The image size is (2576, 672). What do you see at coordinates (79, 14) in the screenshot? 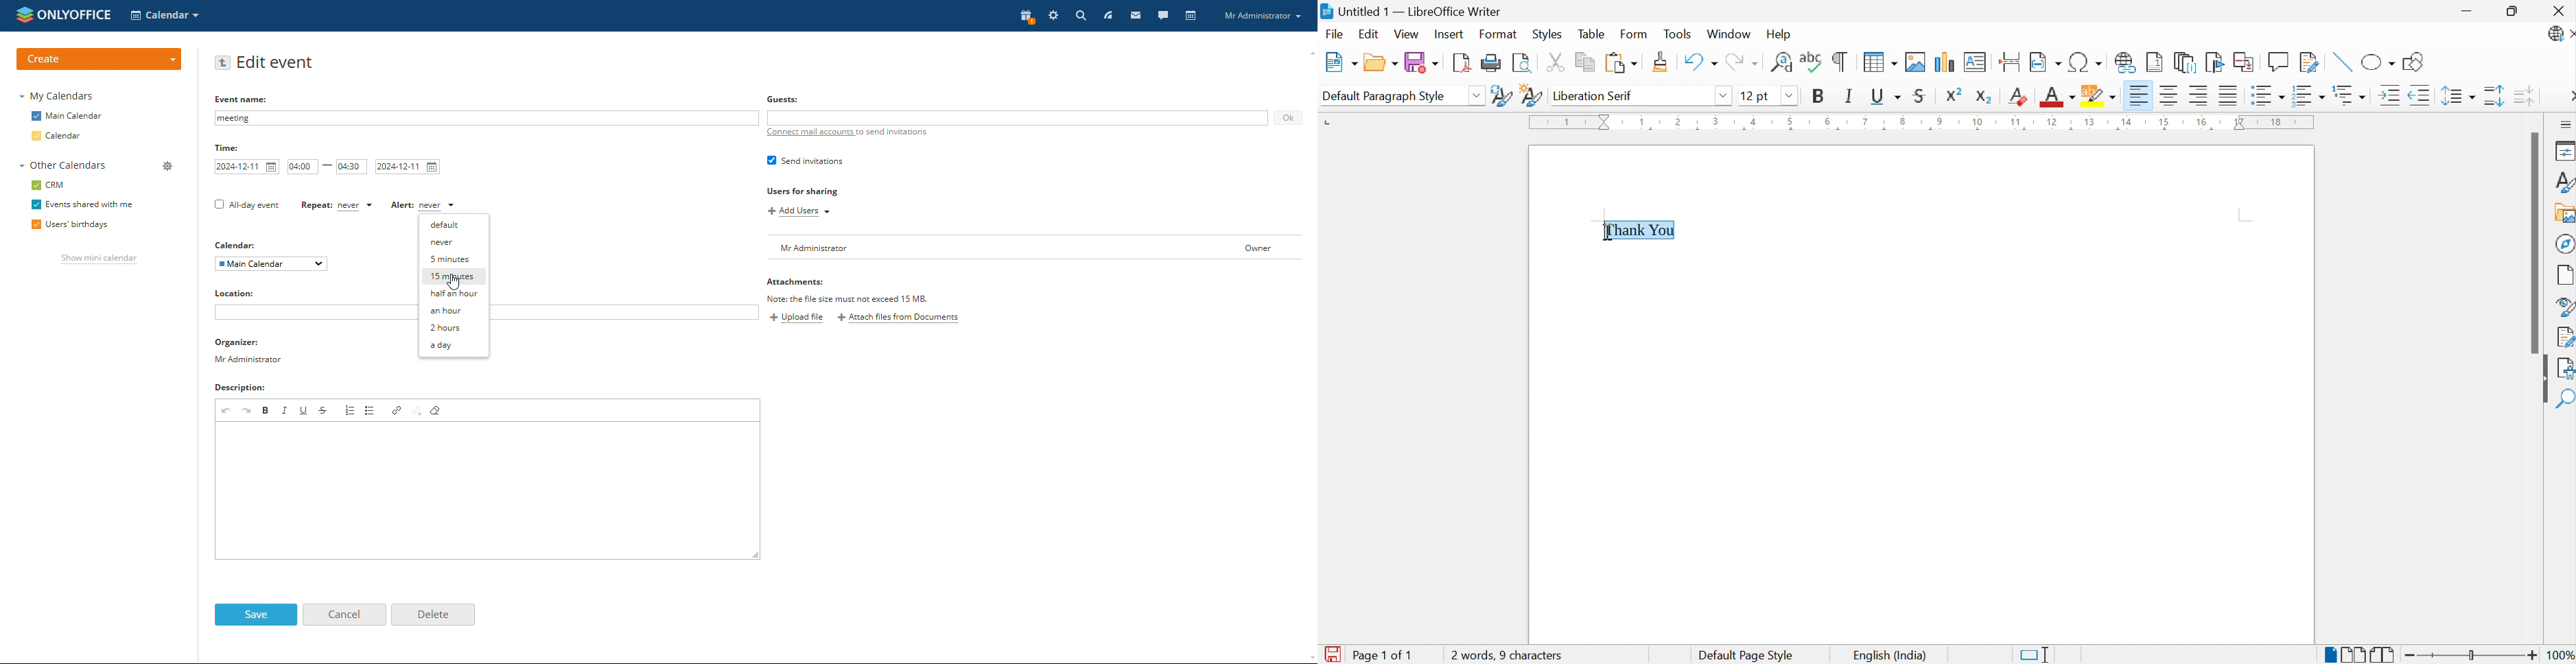
I see `onlyoffice` at bounding box center [79, 14].